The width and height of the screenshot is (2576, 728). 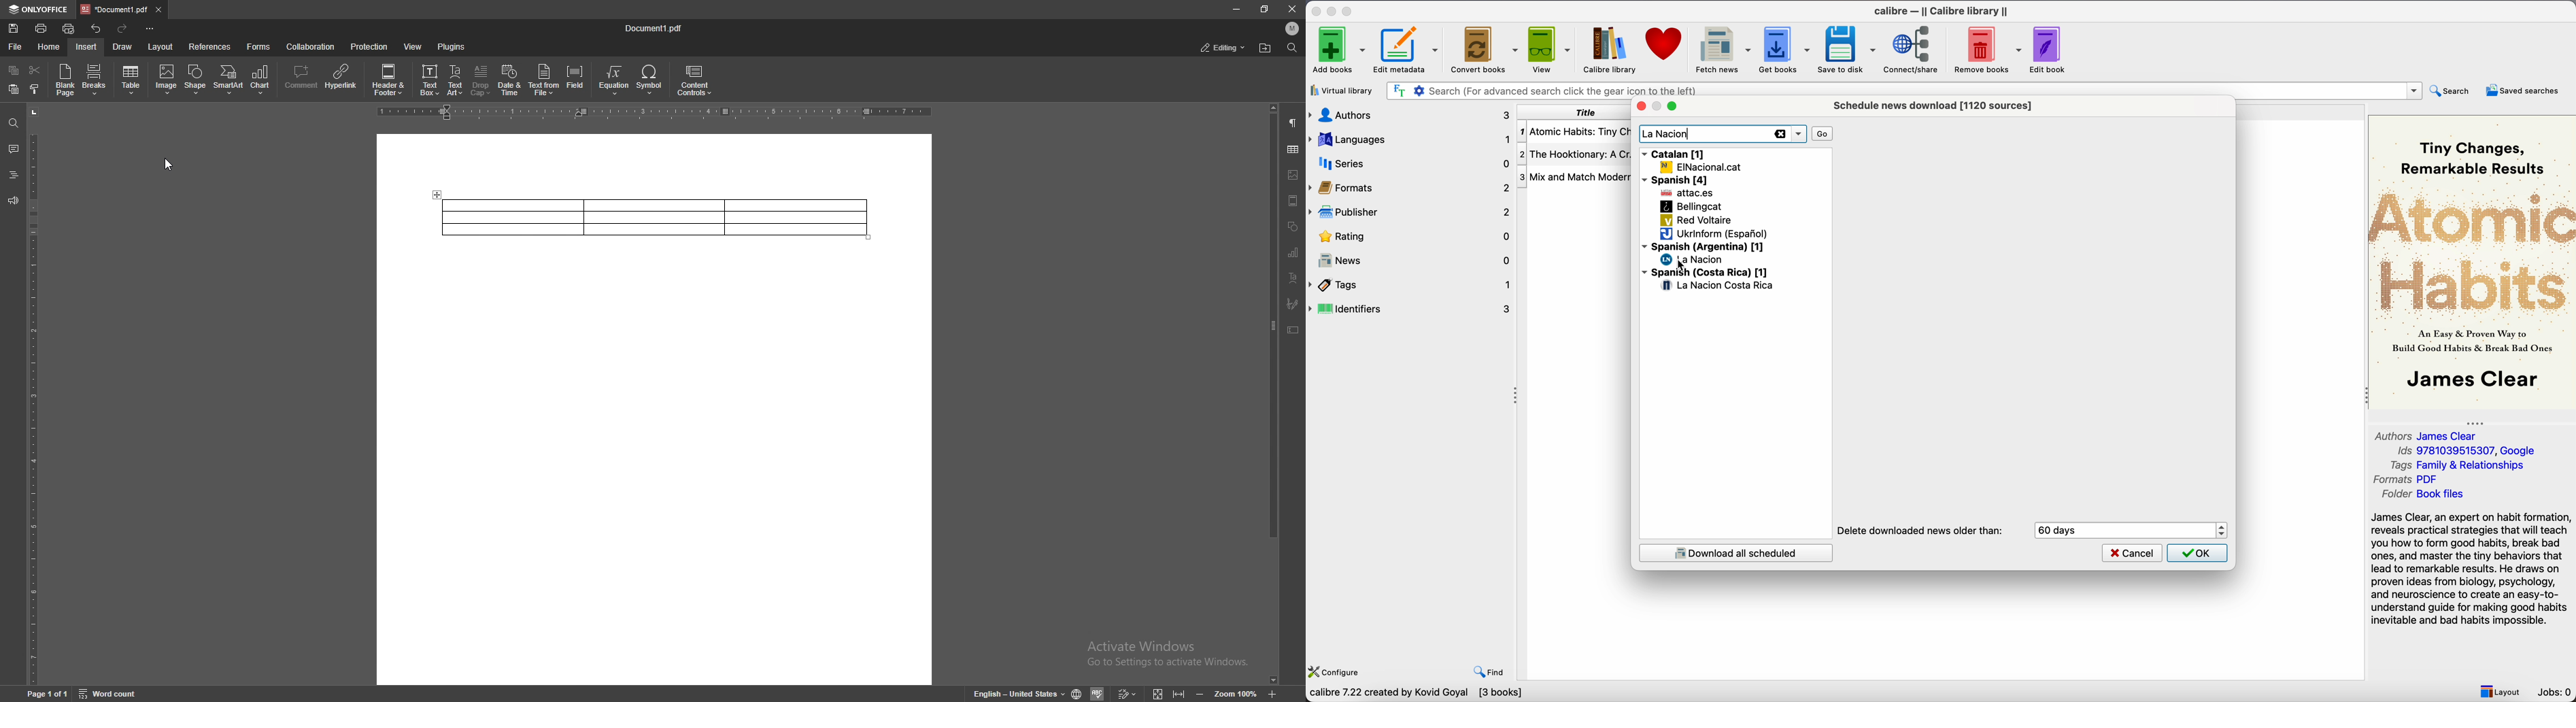 What do you see at coordinates (390, 80) in the screenshot?
I see `header and footer` at bounding box center [390, 80].